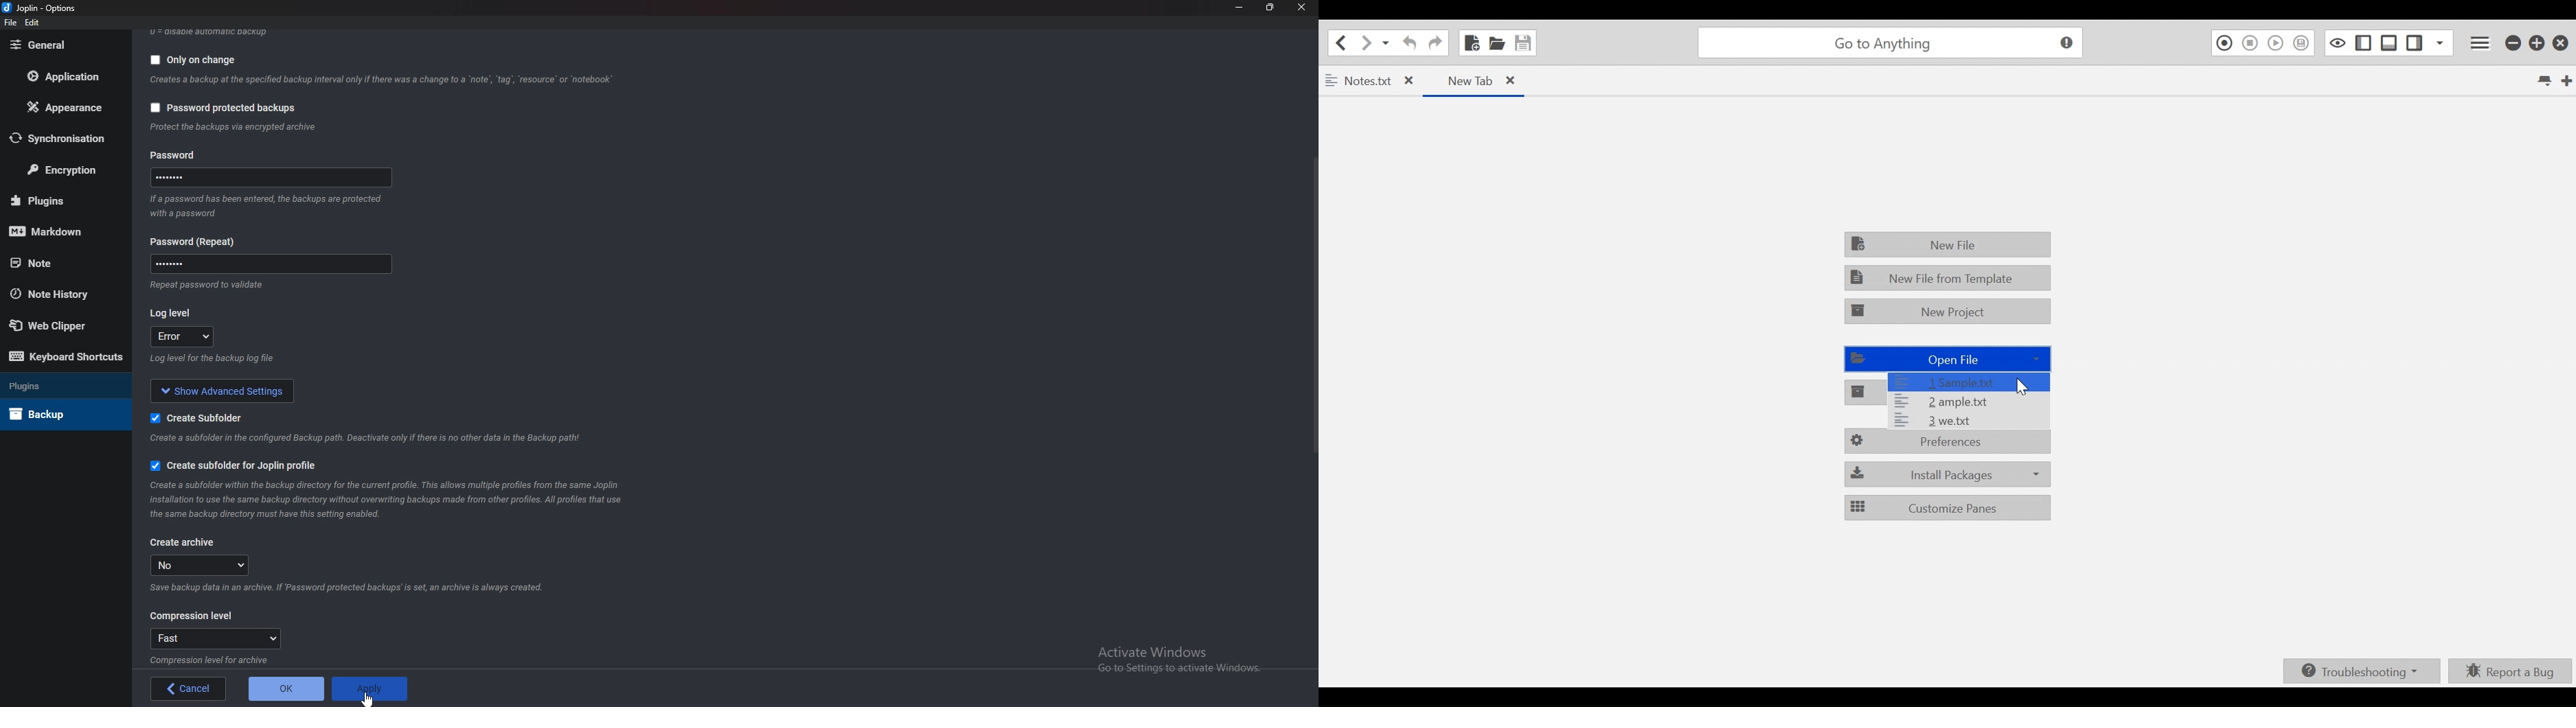 The width and height of the screenshot is (2576, 728). What do you see at coordinates (54, 326) in the screenshot?
I see `Web Clipper` at bounding box center [54, 326].